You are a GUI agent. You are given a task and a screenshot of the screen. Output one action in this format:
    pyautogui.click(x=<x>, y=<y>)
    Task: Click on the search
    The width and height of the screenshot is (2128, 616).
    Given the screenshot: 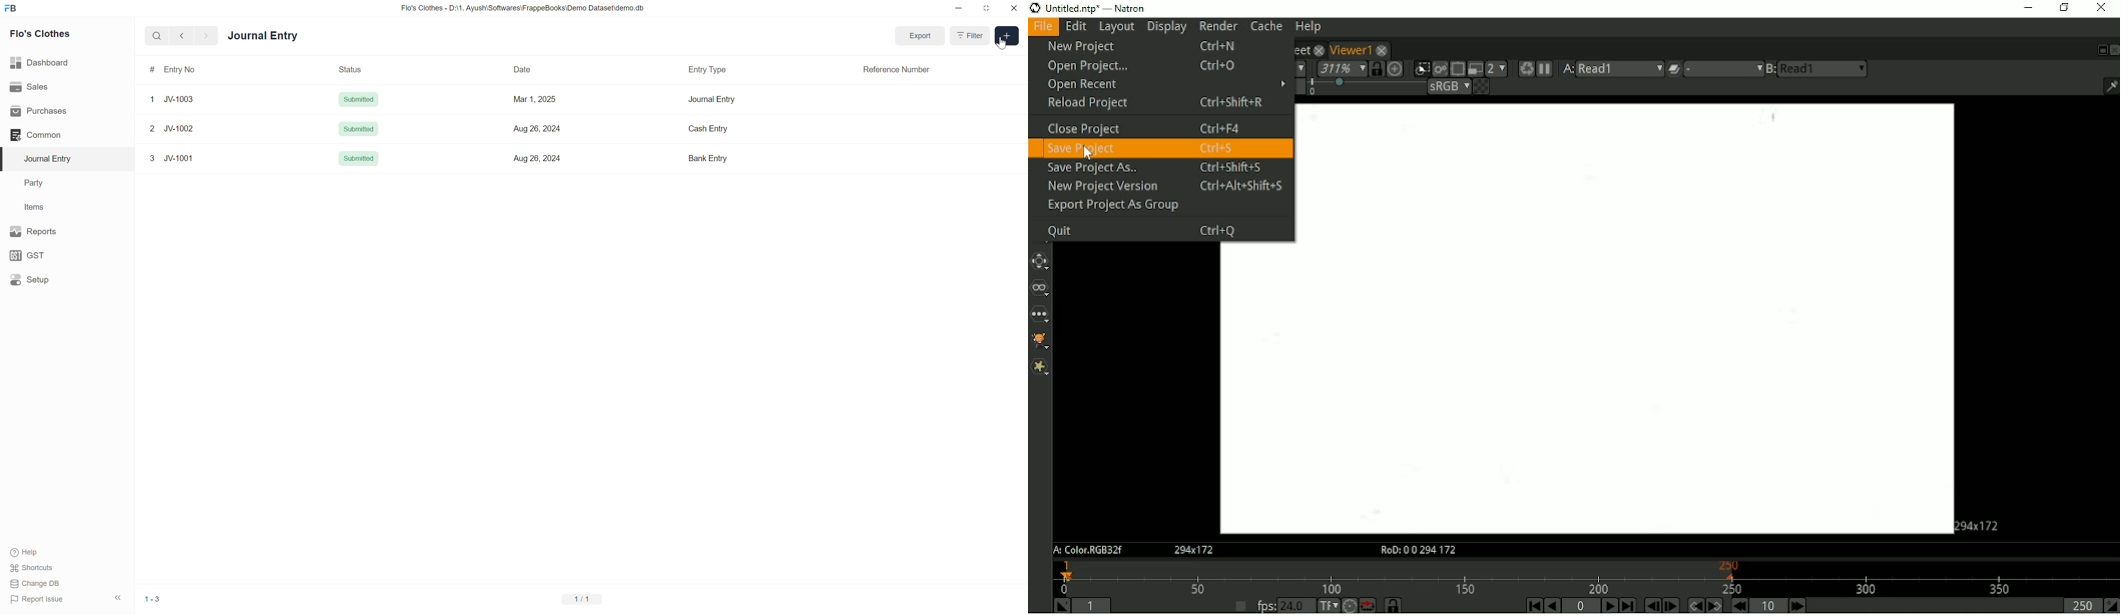 What is the action you would take?
    pyautogui.click(x=156, y=36)
    